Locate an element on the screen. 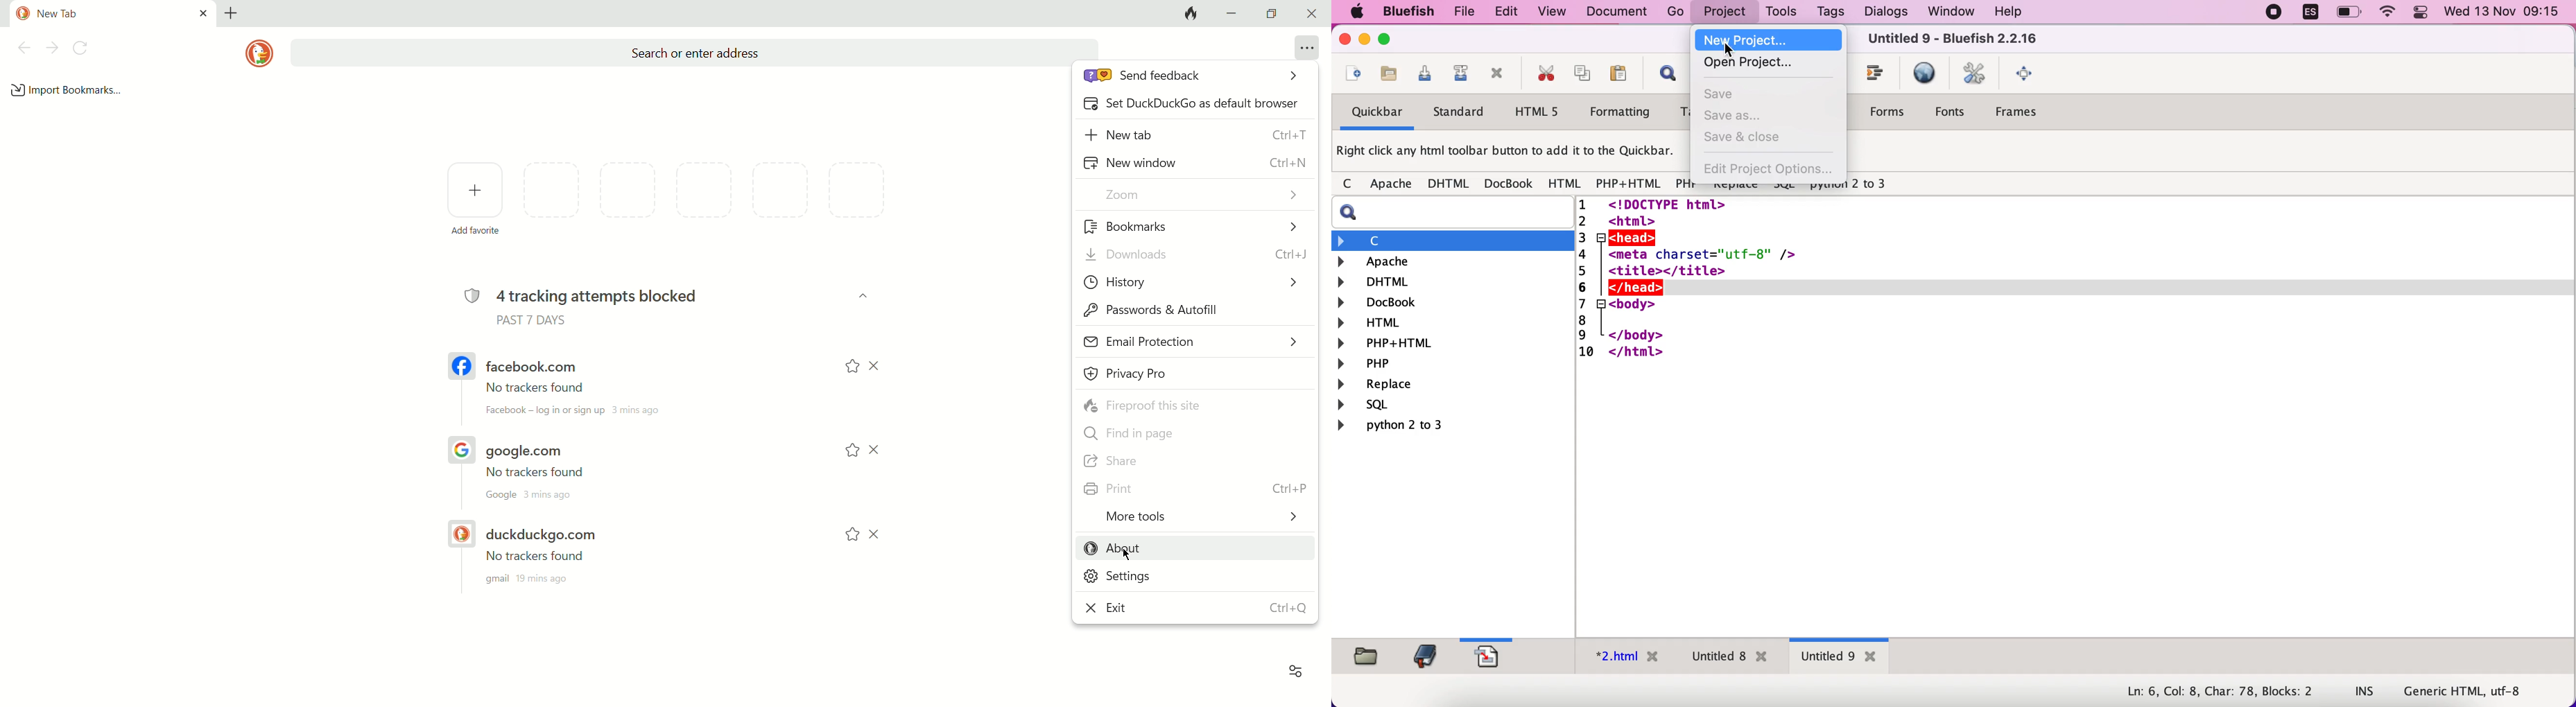 This screenshot has height=728, width=2576. close tab and clear data is located at coordinates (1191, 14).